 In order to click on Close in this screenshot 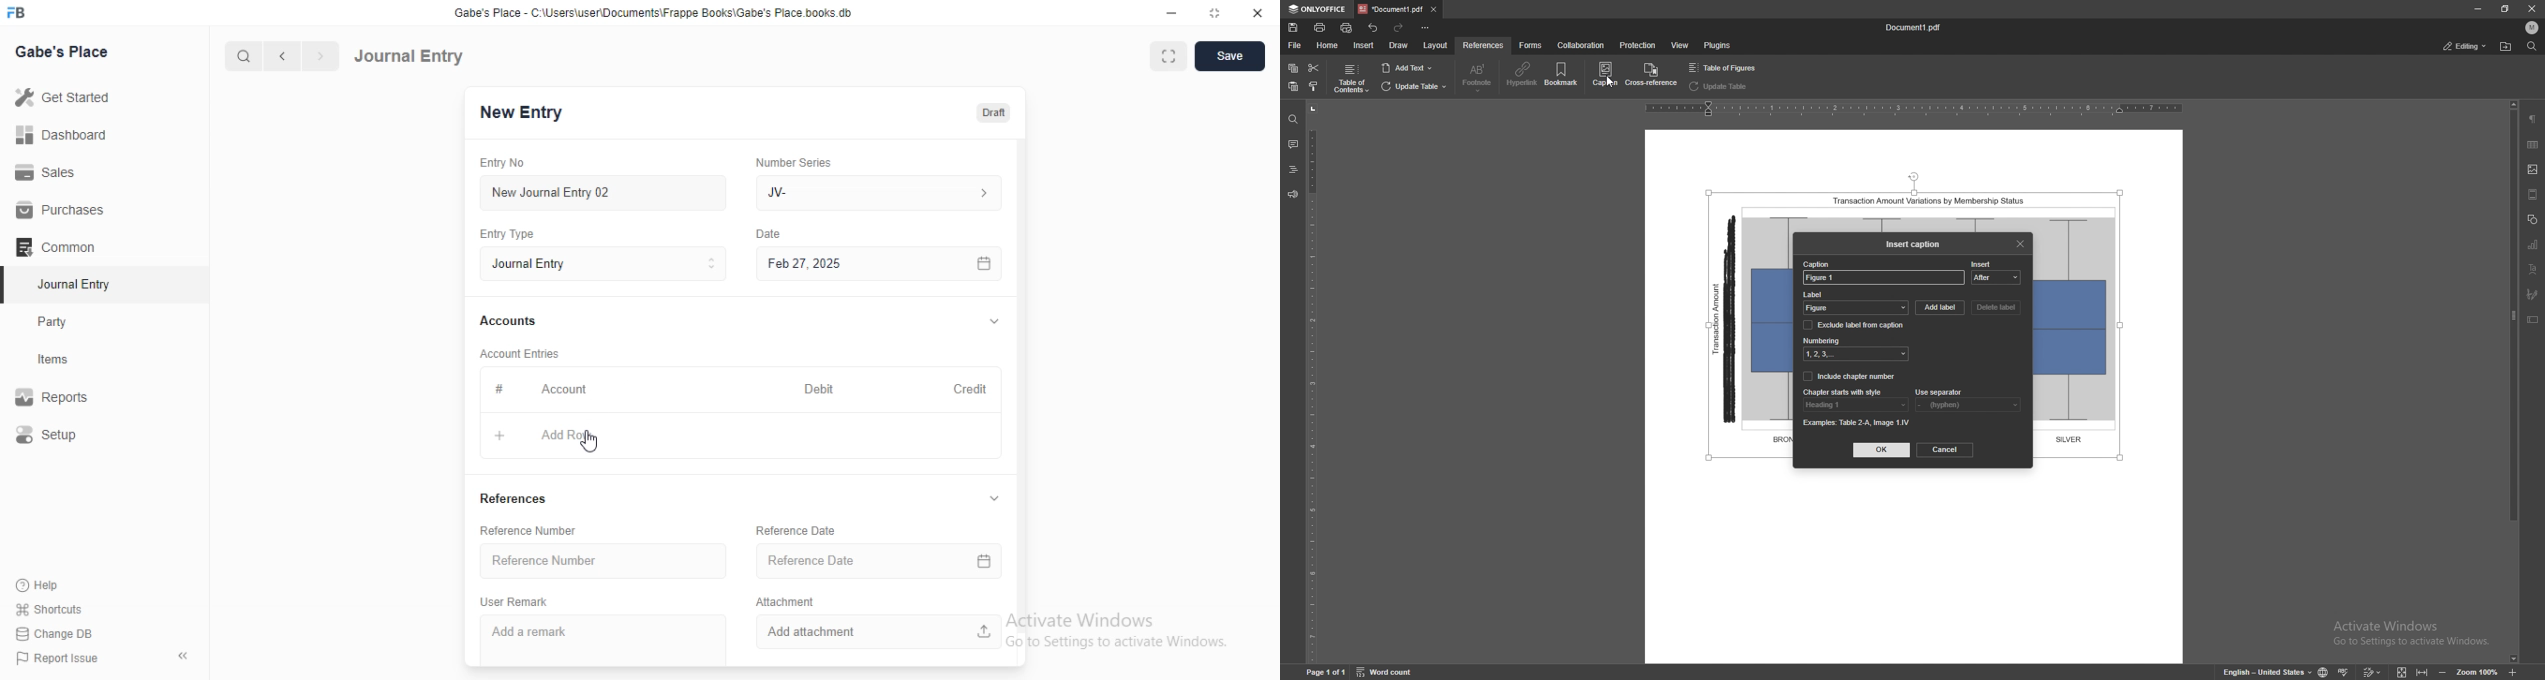, I will do `click(1254, 14)`.